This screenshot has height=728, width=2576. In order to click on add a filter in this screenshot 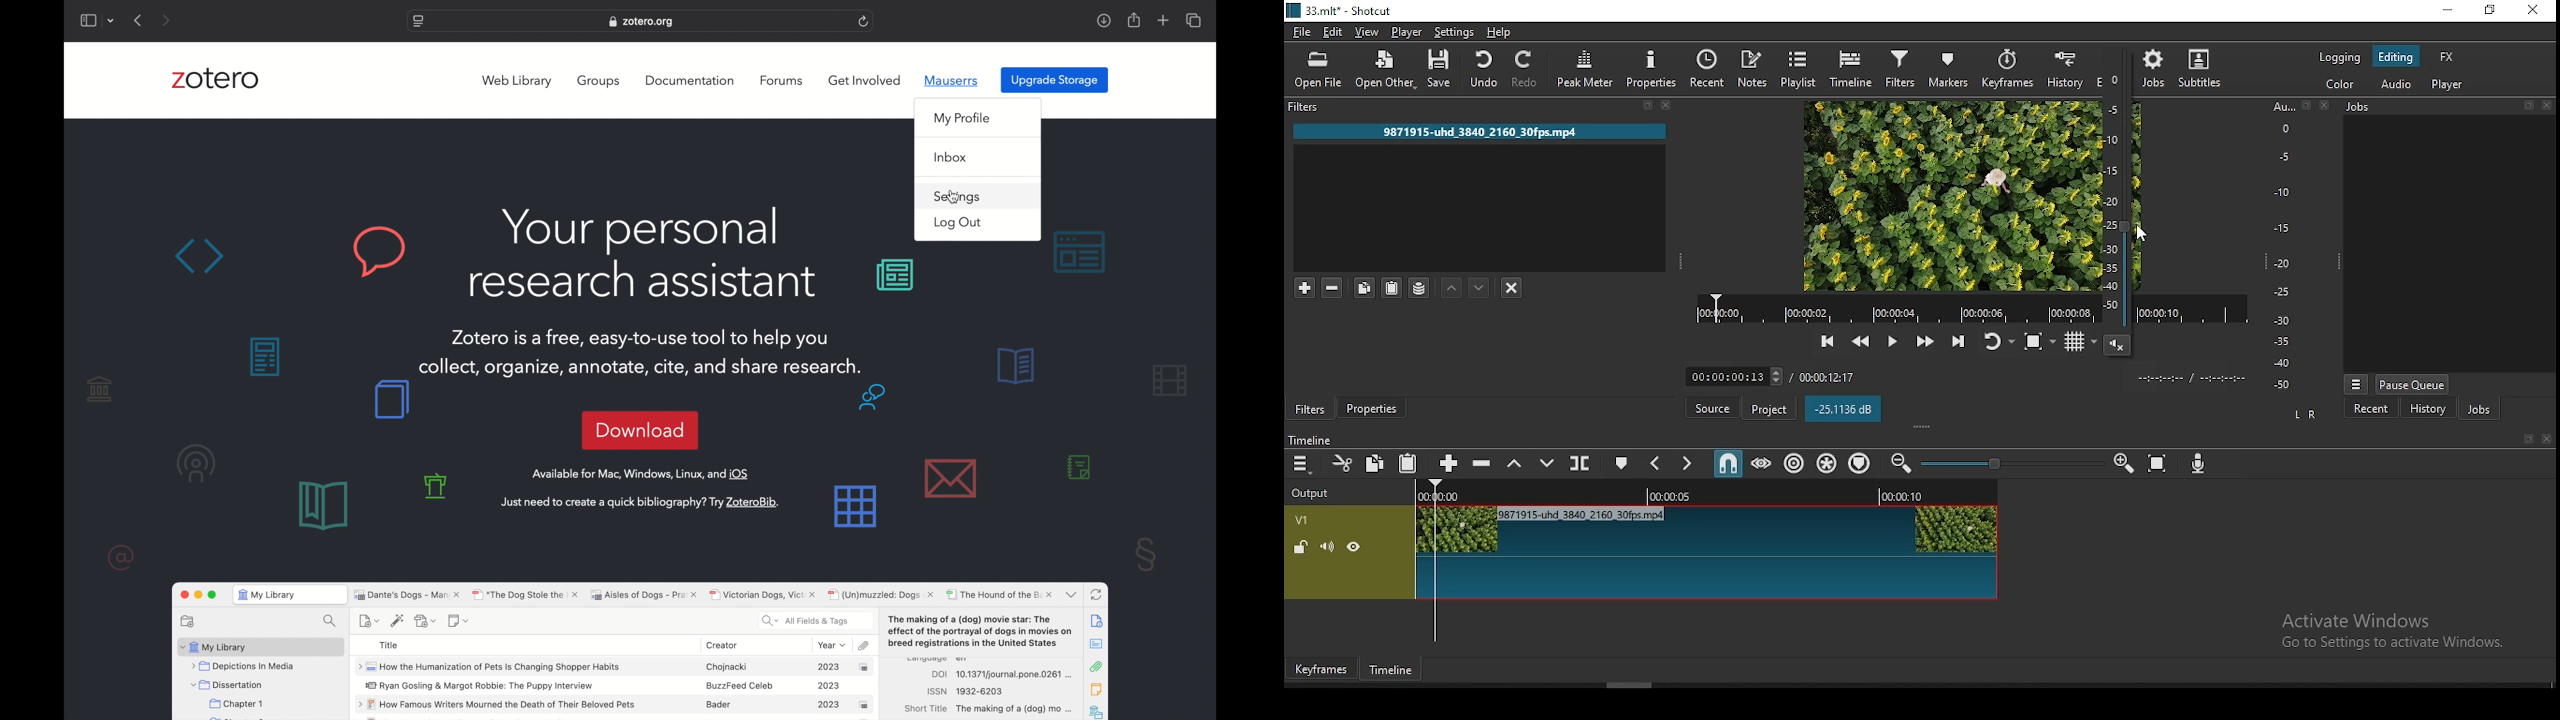, I will do `click(1306, 288)`.